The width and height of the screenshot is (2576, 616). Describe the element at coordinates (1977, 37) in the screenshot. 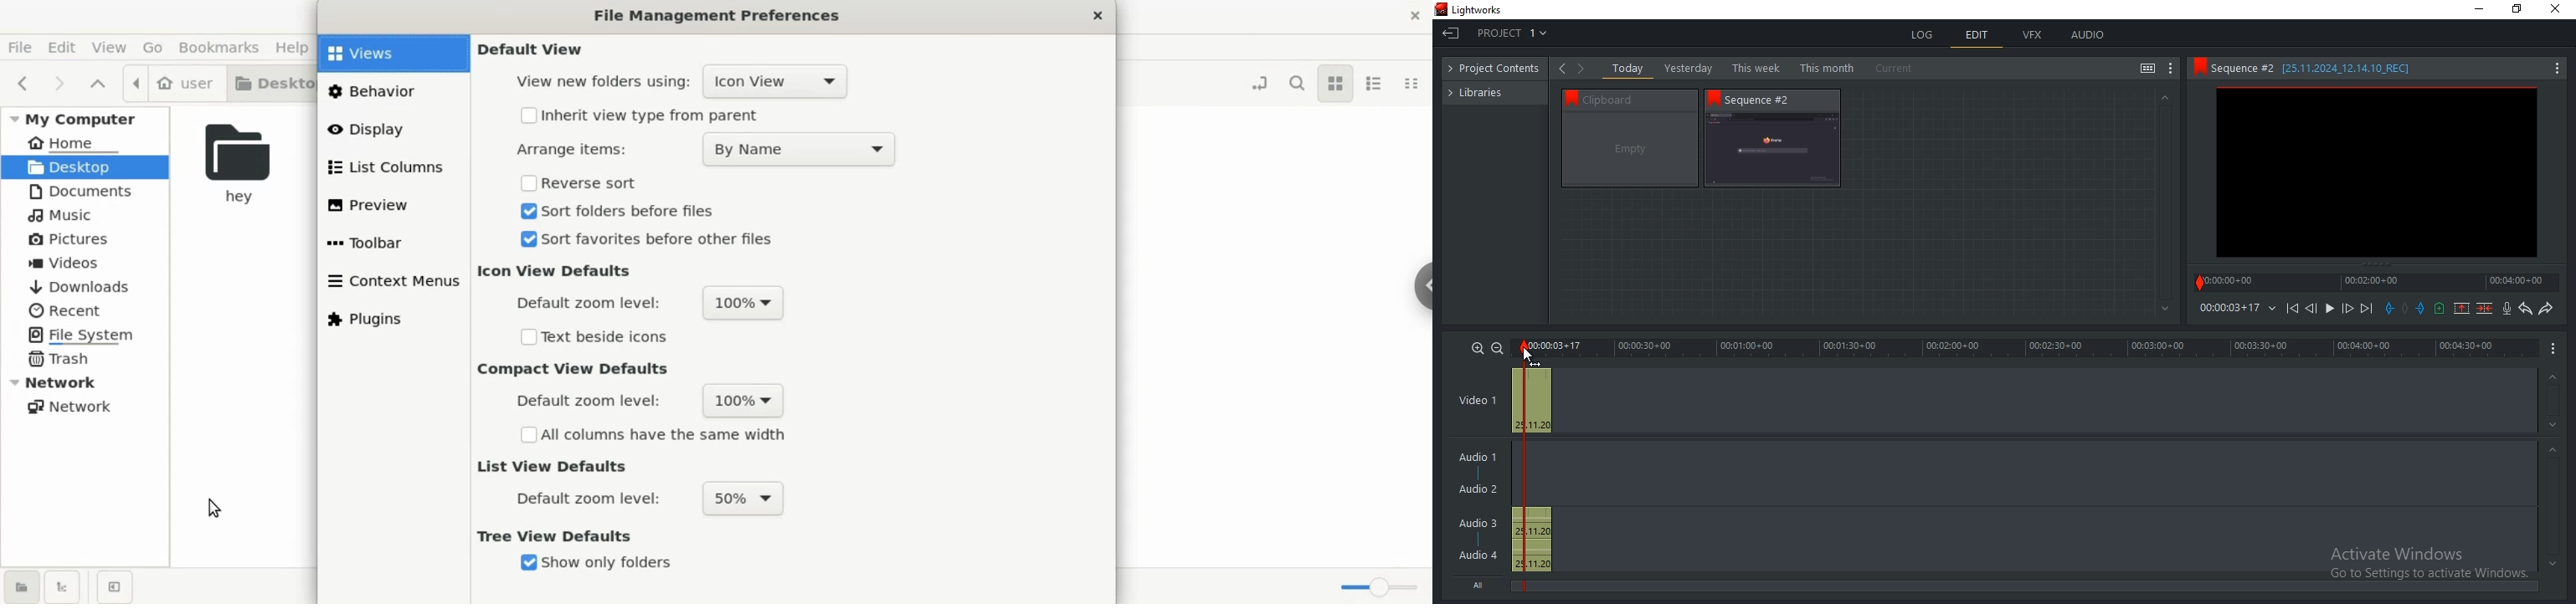

I see `edit` at that location.